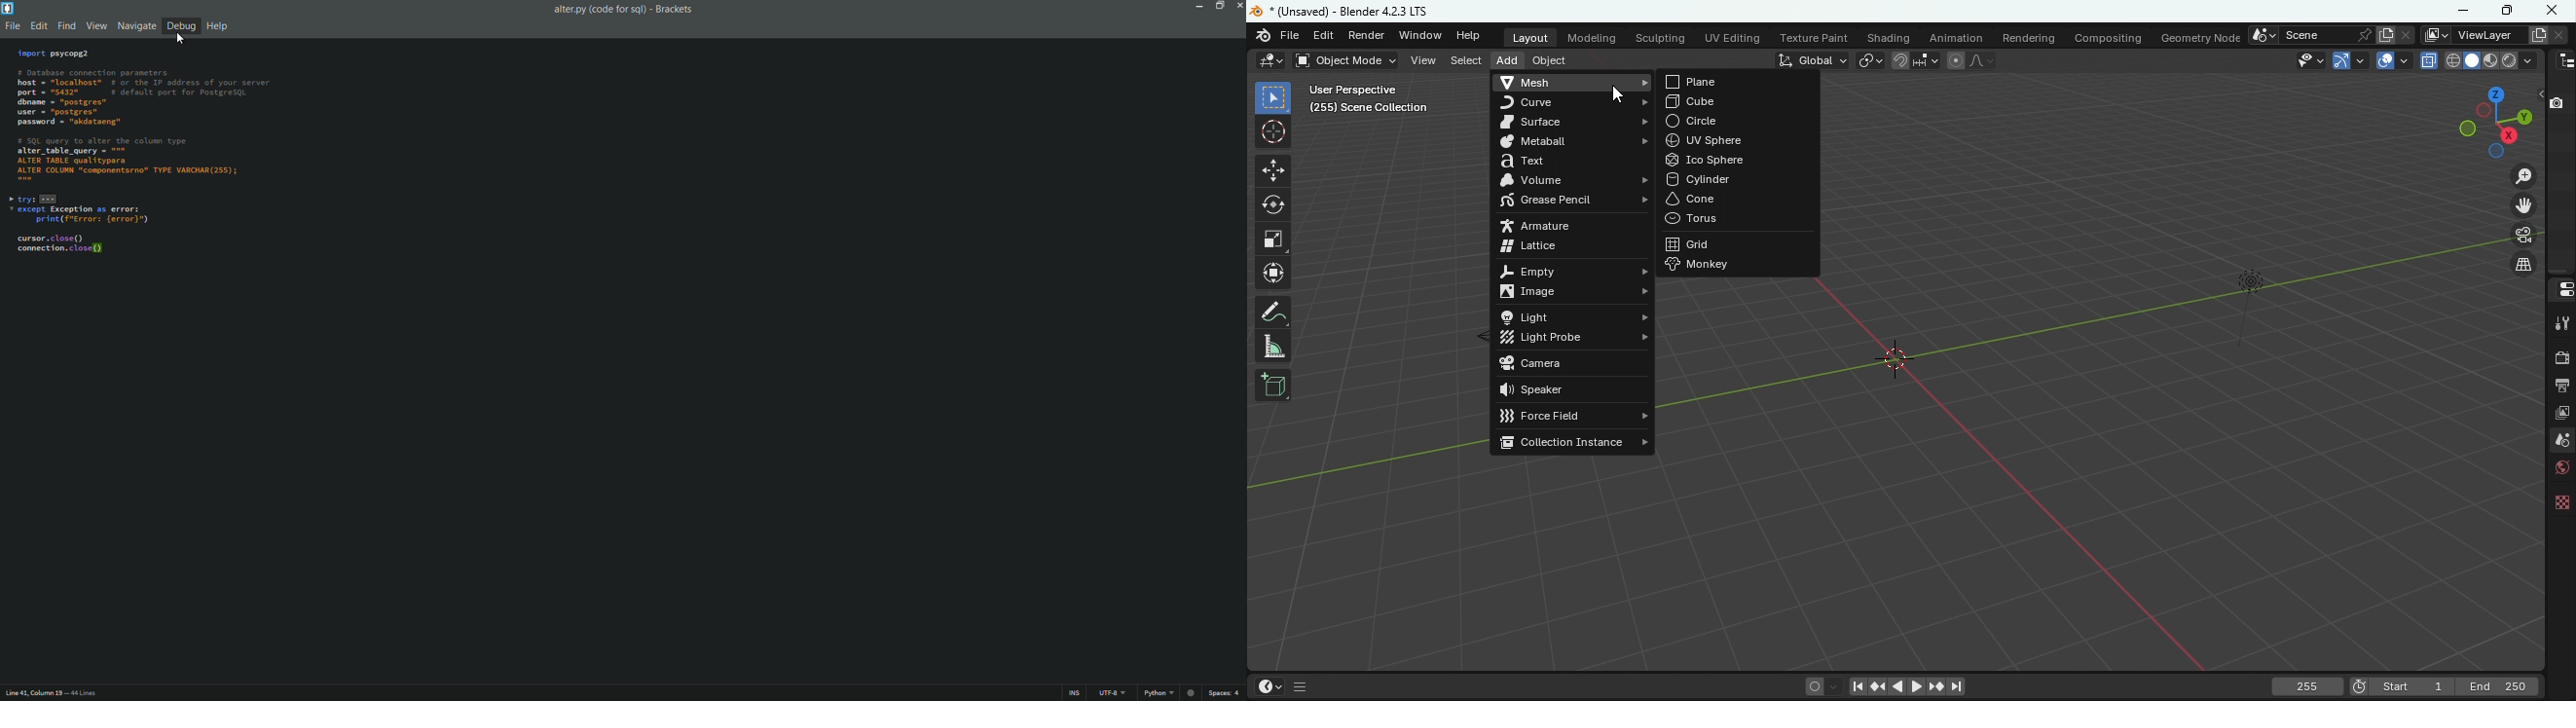 The image size is (2576, 728). What do you see at coordinates (2452, 59) in the screenshot?
I see `Viewport shading: Wireframe` at bounding box center [2452, 59].